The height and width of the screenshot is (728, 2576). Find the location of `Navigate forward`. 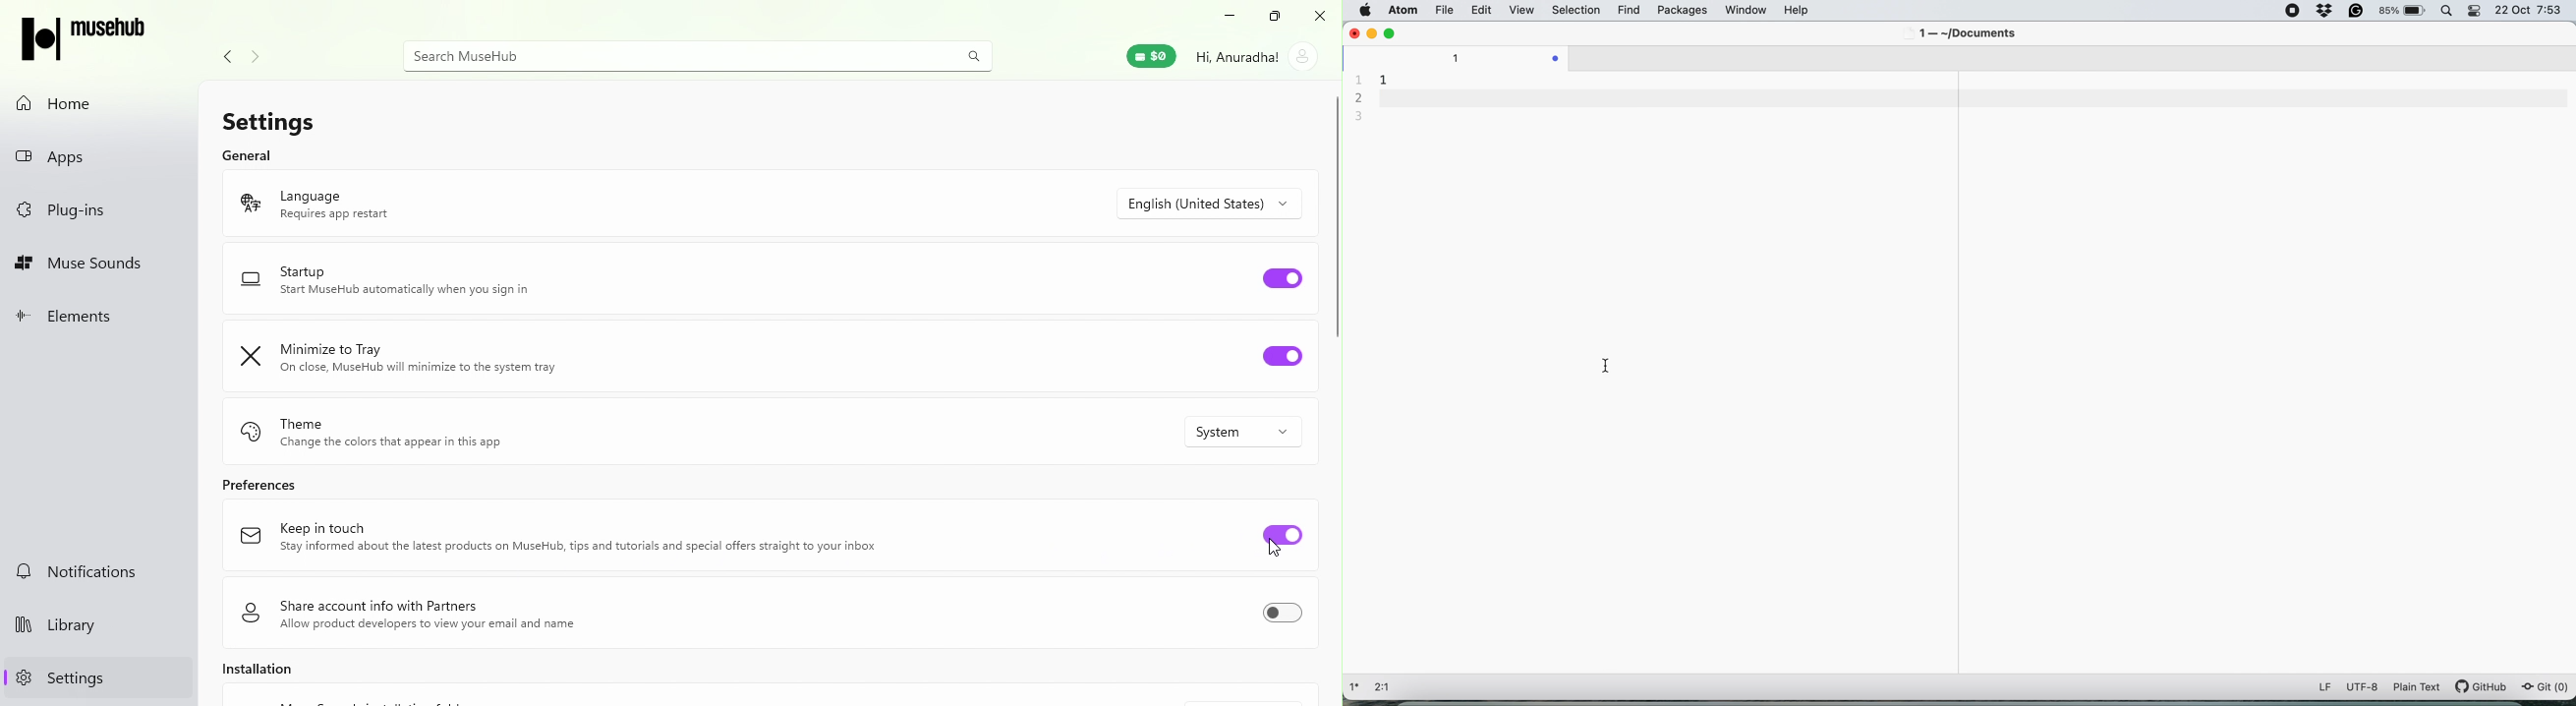

Navigate forward is located at coordinates (252, 57).